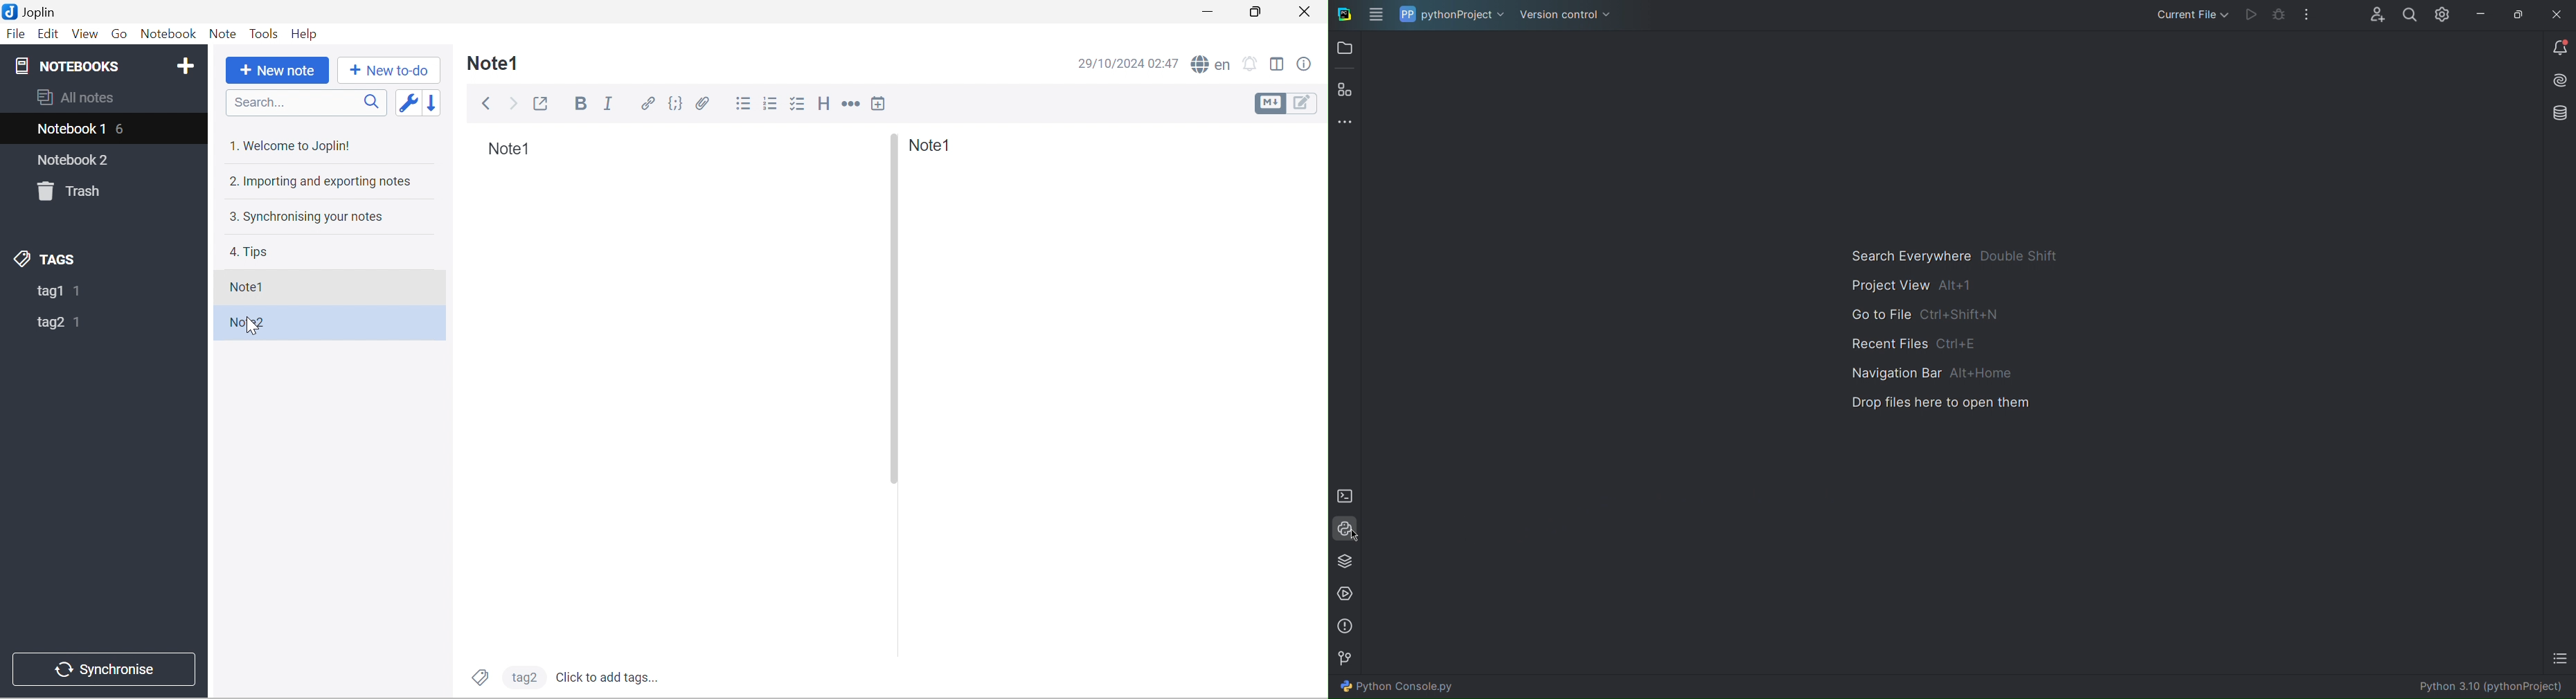 This screenshot has height=700, width=2576. I want to click on Tags, so click(479, 678).